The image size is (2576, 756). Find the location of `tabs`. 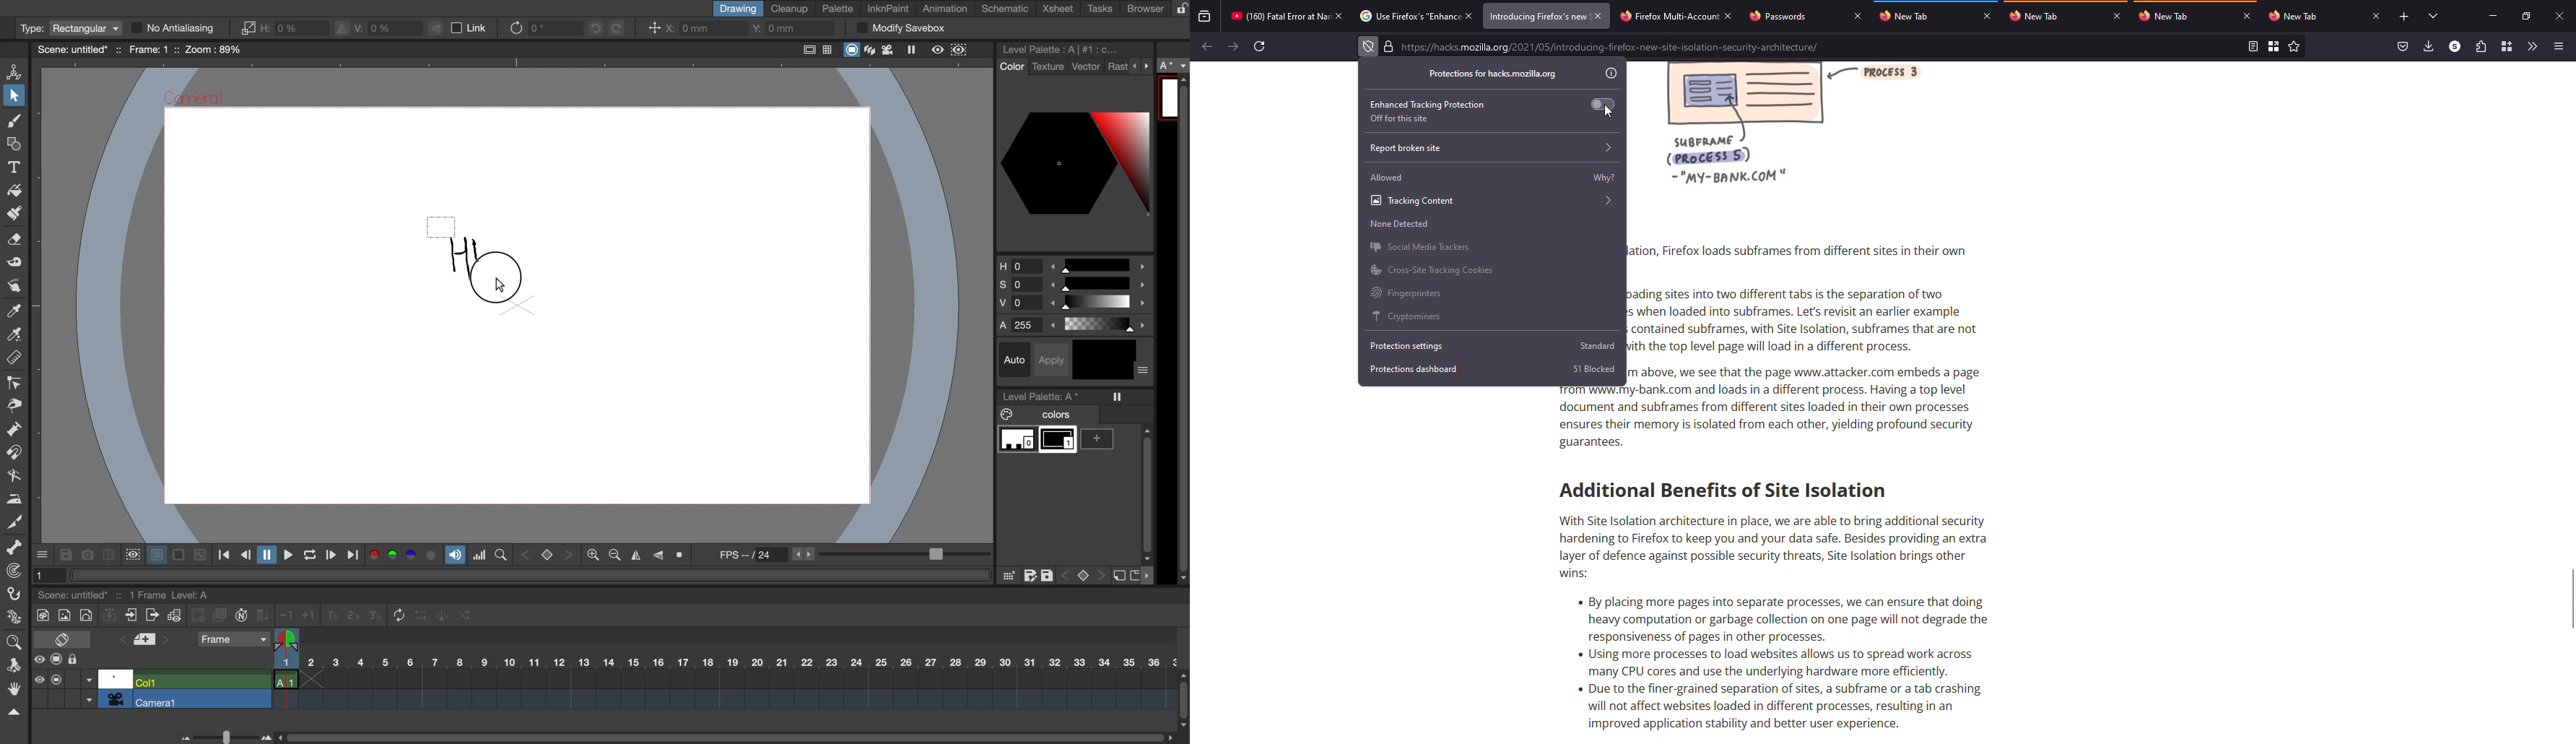

tabs is located at coordinates (2434, 17).